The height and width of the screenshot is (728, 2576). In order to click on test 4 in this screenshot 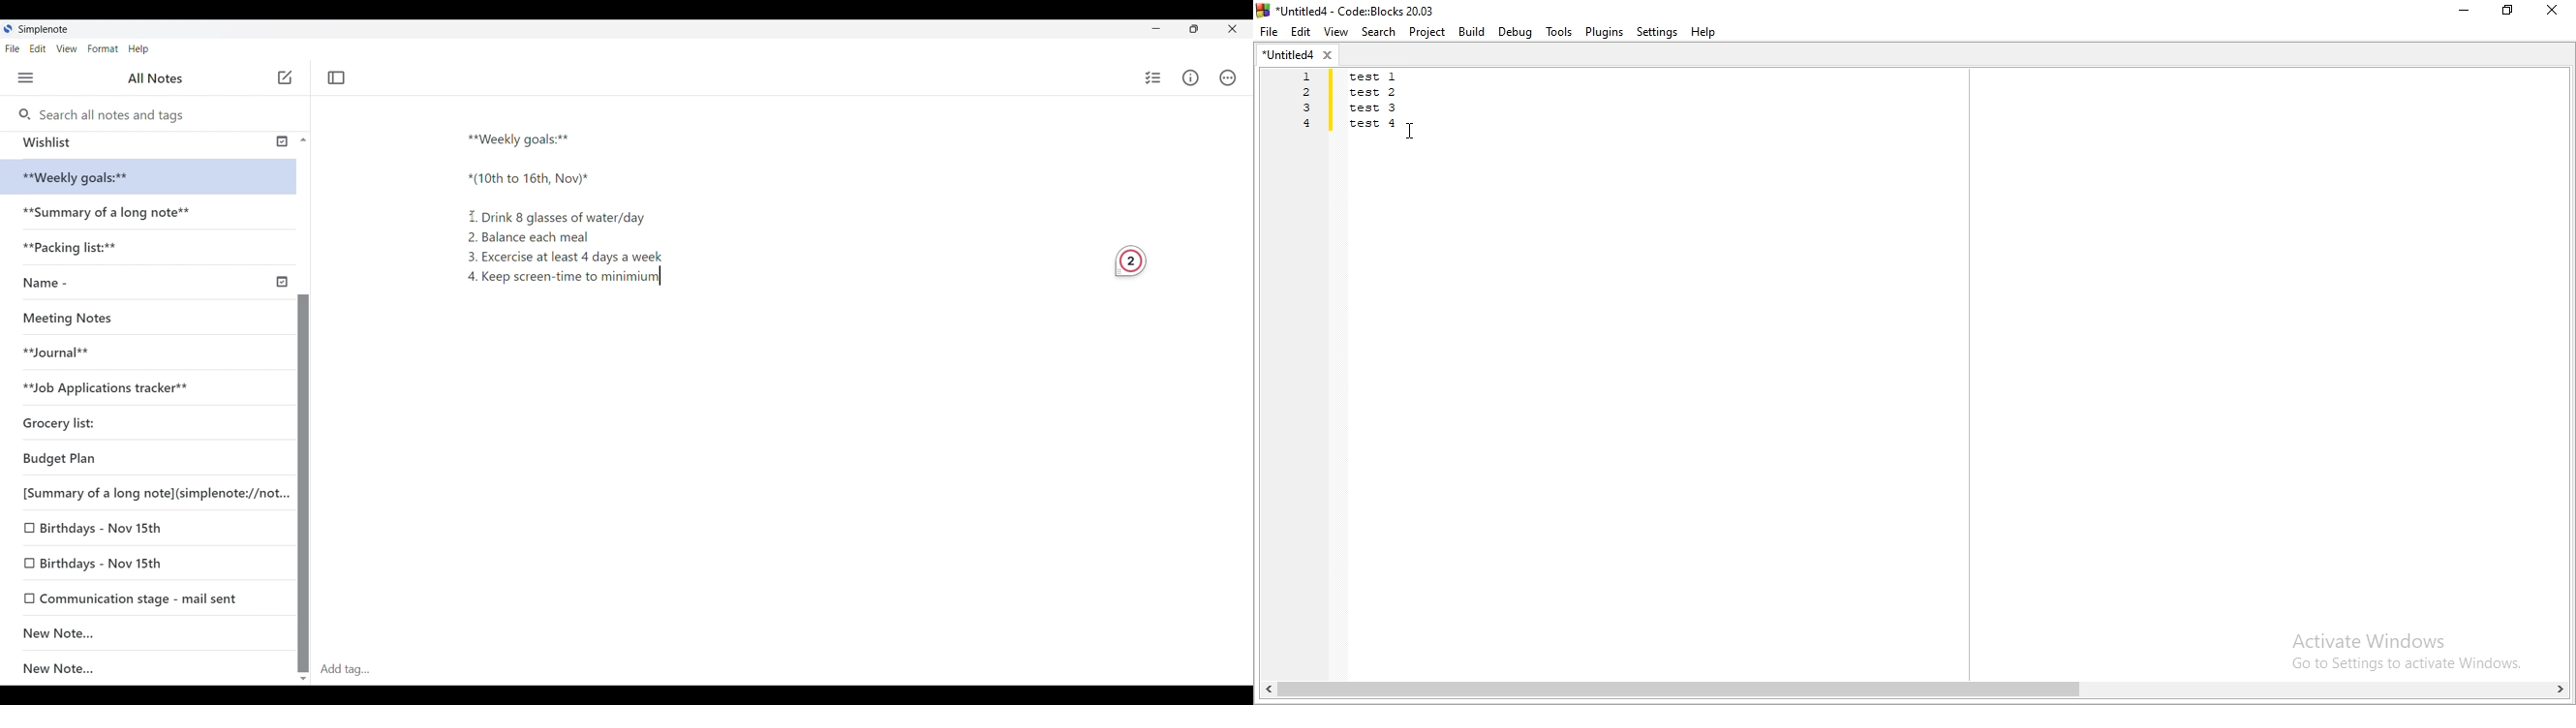, I will do `click(1375, 123)`.